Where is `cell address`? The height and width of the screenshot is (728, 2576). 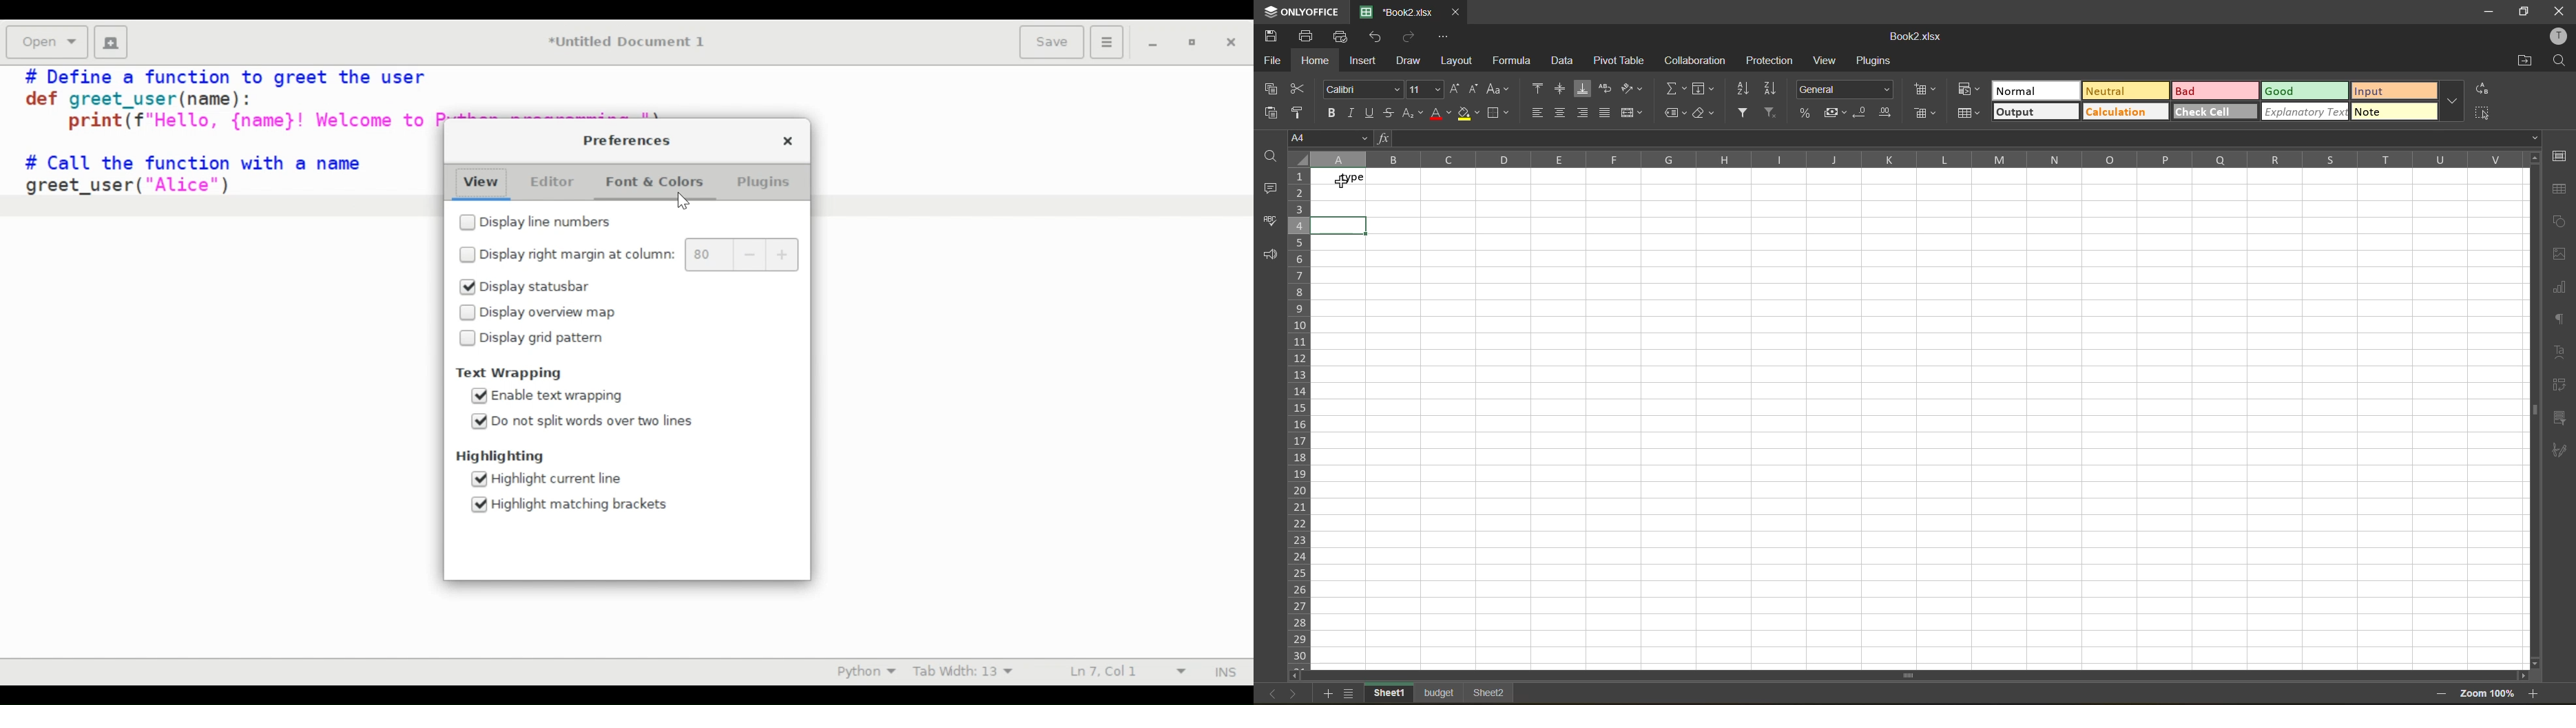 cell address is located at coordinates (1332, 137).